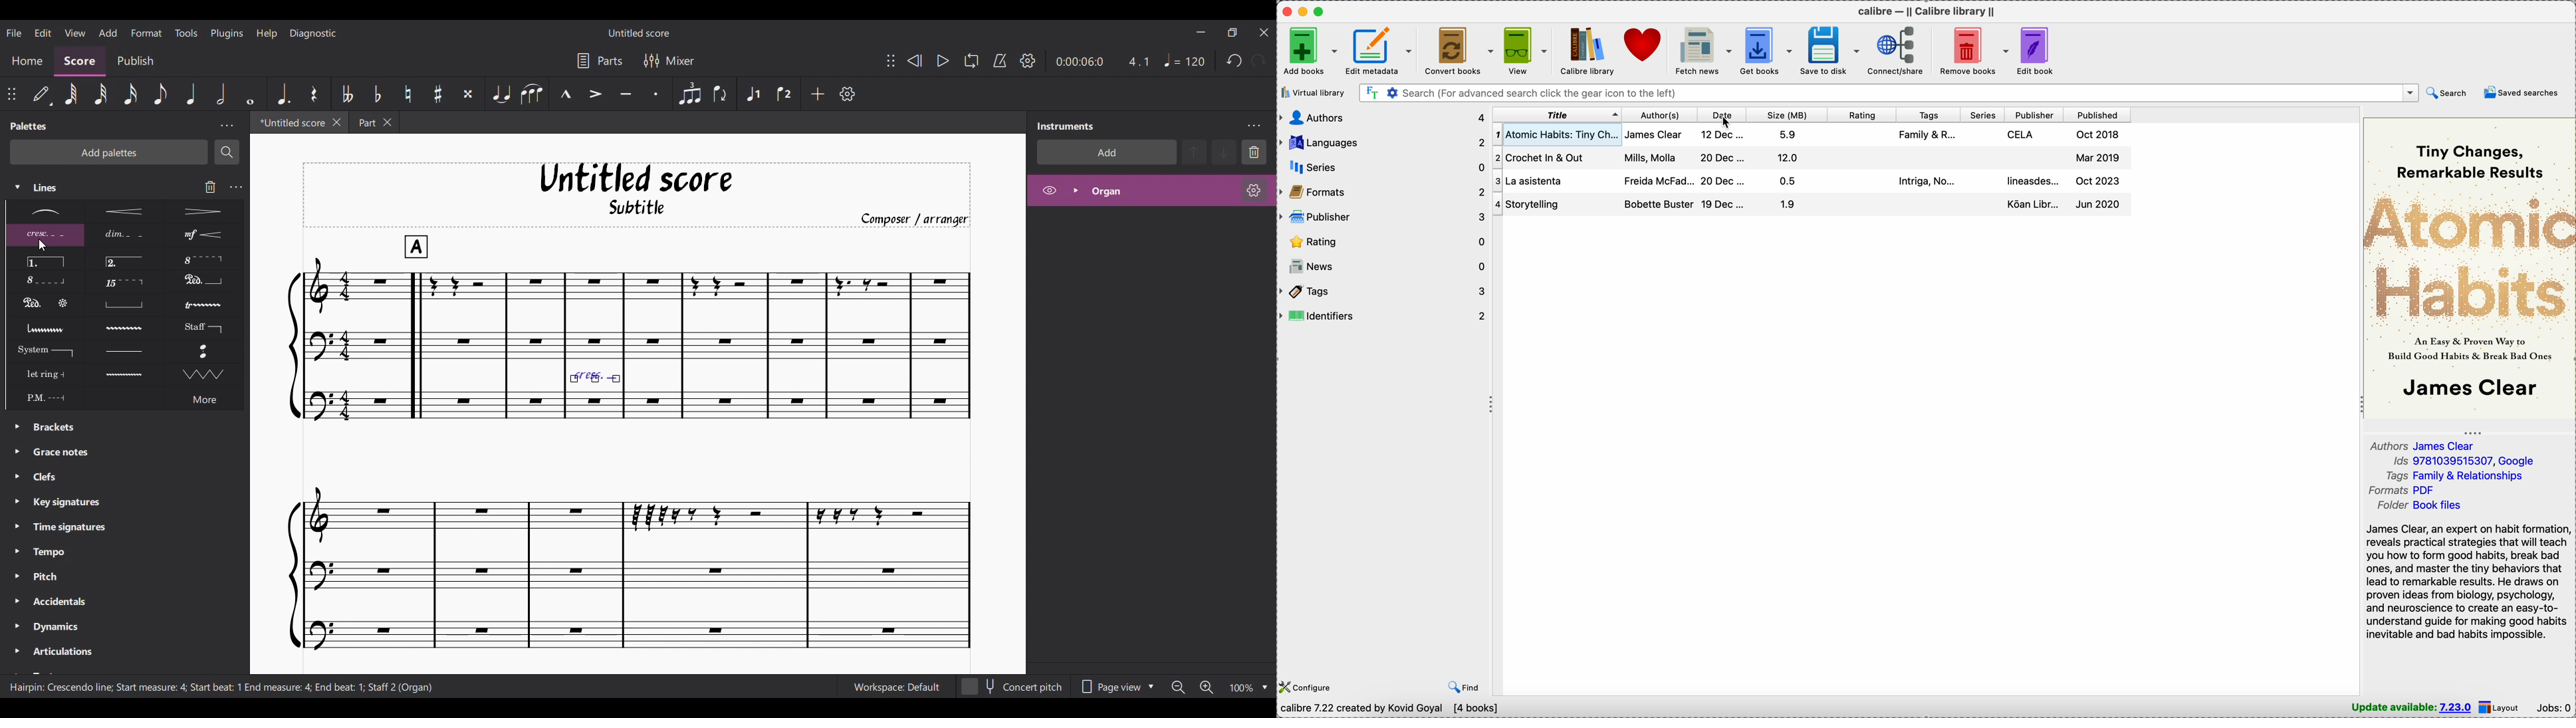  Describe the element at coordinates (45, 235) in the screenshot. I see `Current selection in Line palette highlighted` at that location.